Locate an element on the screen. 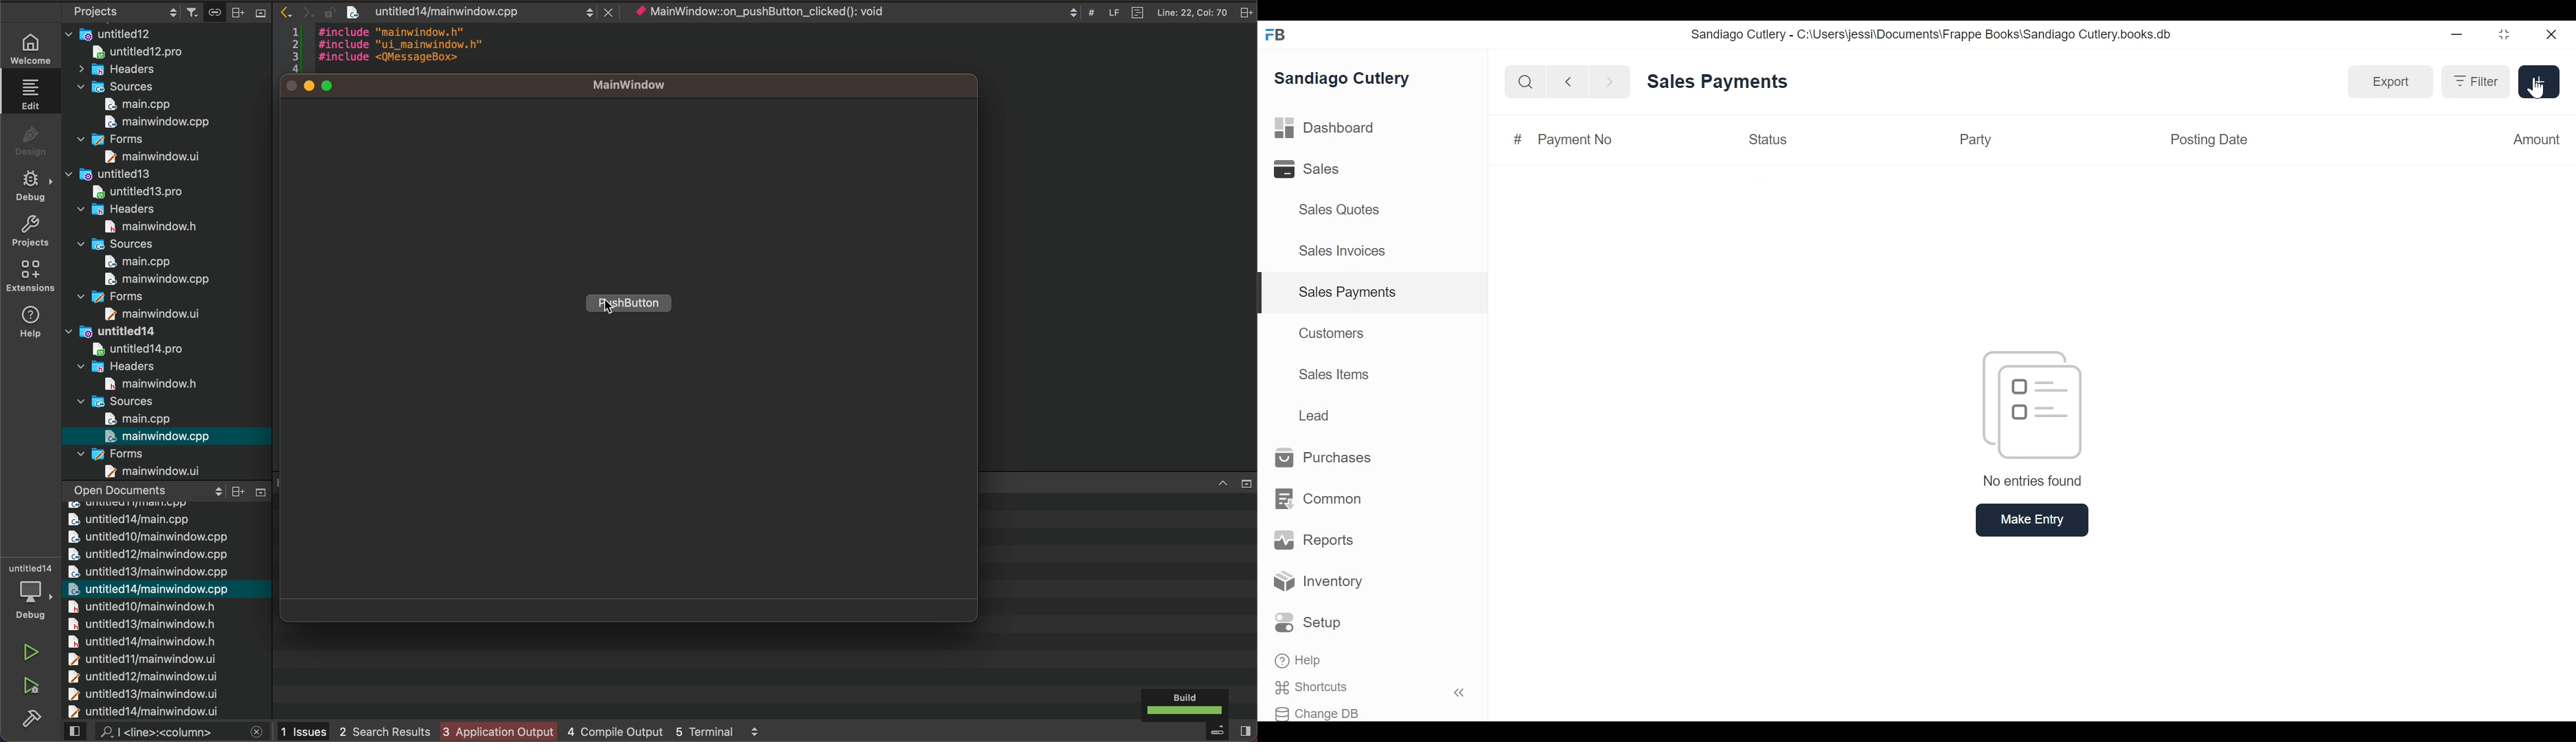  close slide bar is located at coordinates (1221, 732).